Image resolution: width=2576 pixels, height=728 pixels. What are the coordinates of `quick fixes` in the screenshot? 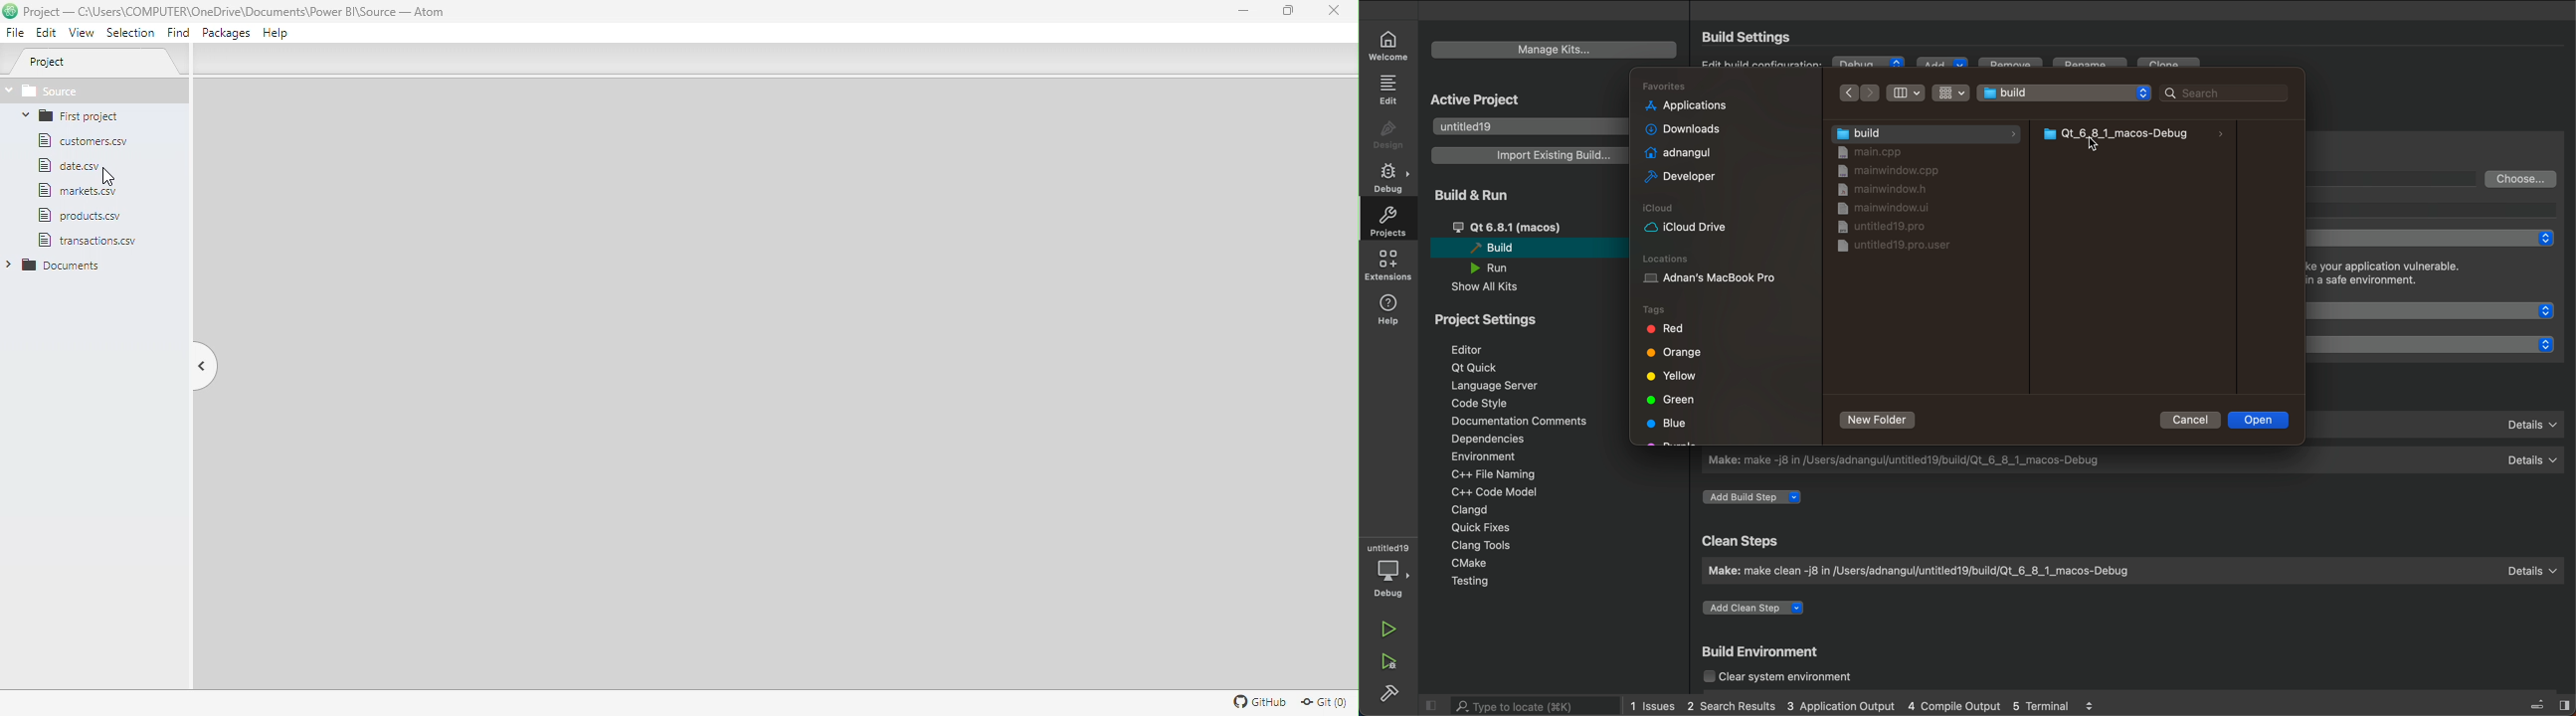 It's located at (1477, 527).